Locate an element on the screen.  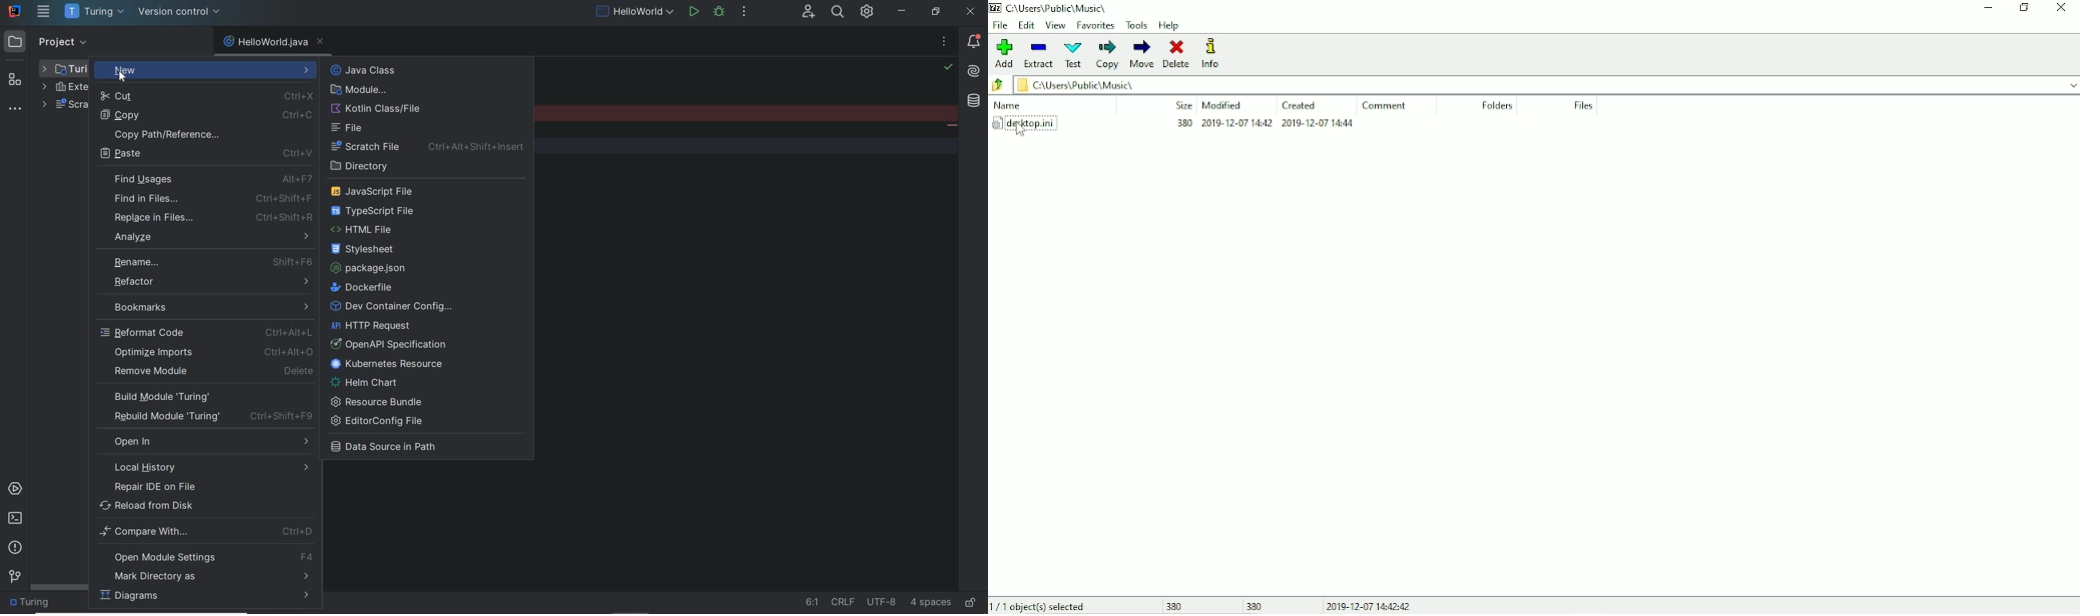
reformat code is located at coordinates (207, 332).